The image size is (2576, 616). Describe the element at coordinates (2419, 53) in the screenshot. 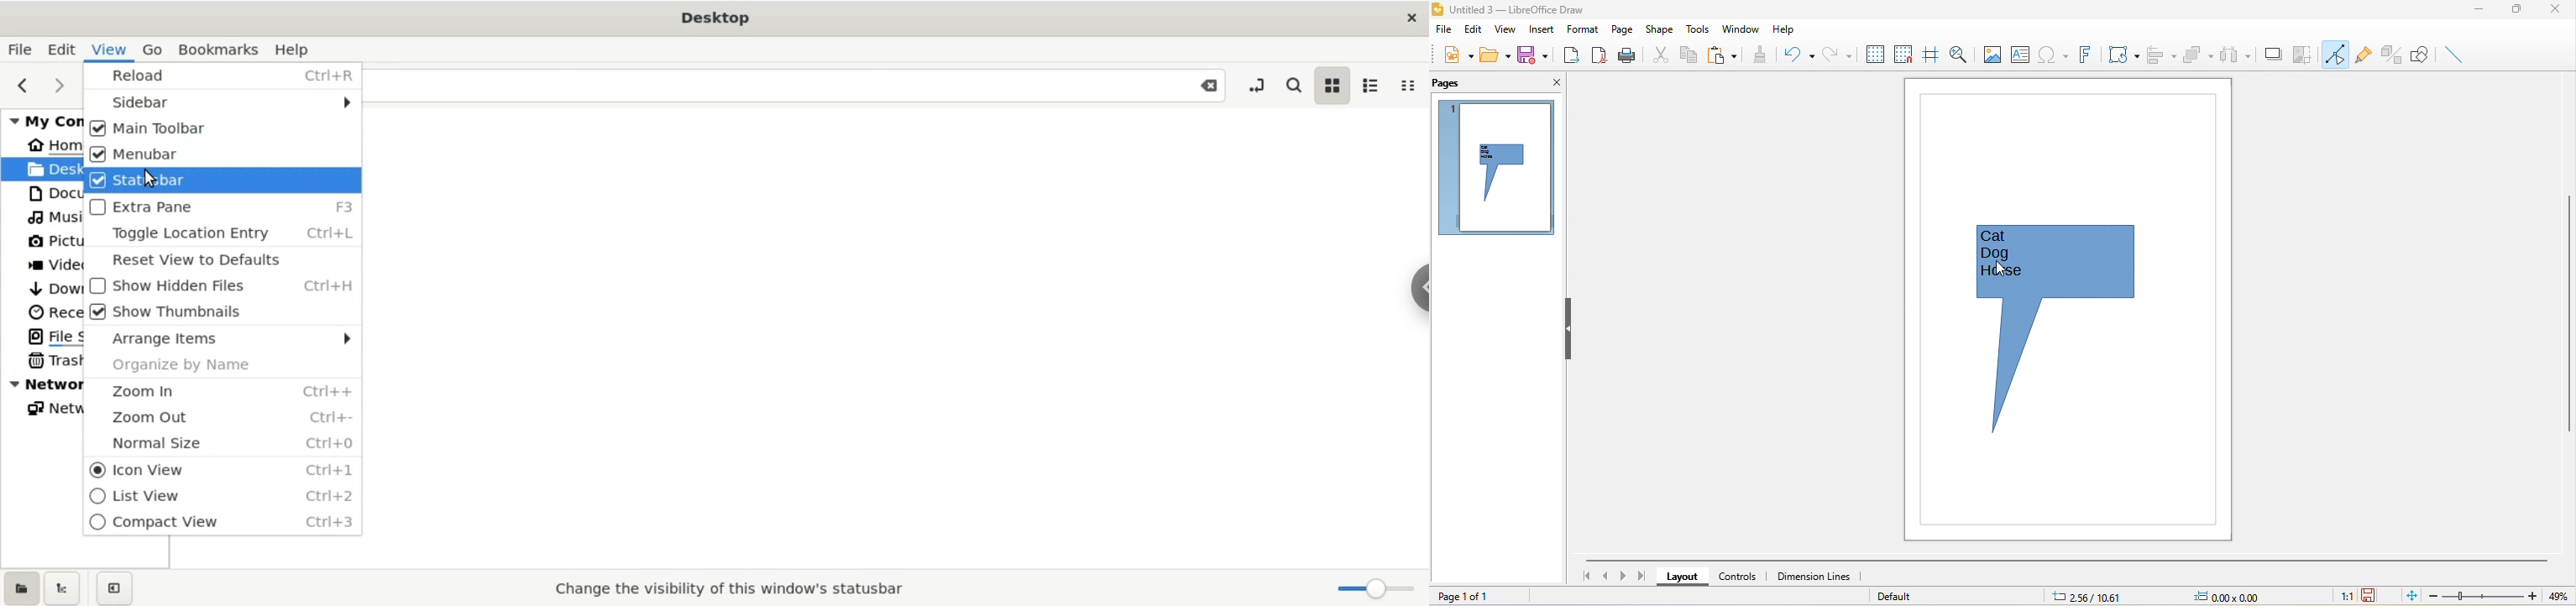

I see `show draw function` at that location.